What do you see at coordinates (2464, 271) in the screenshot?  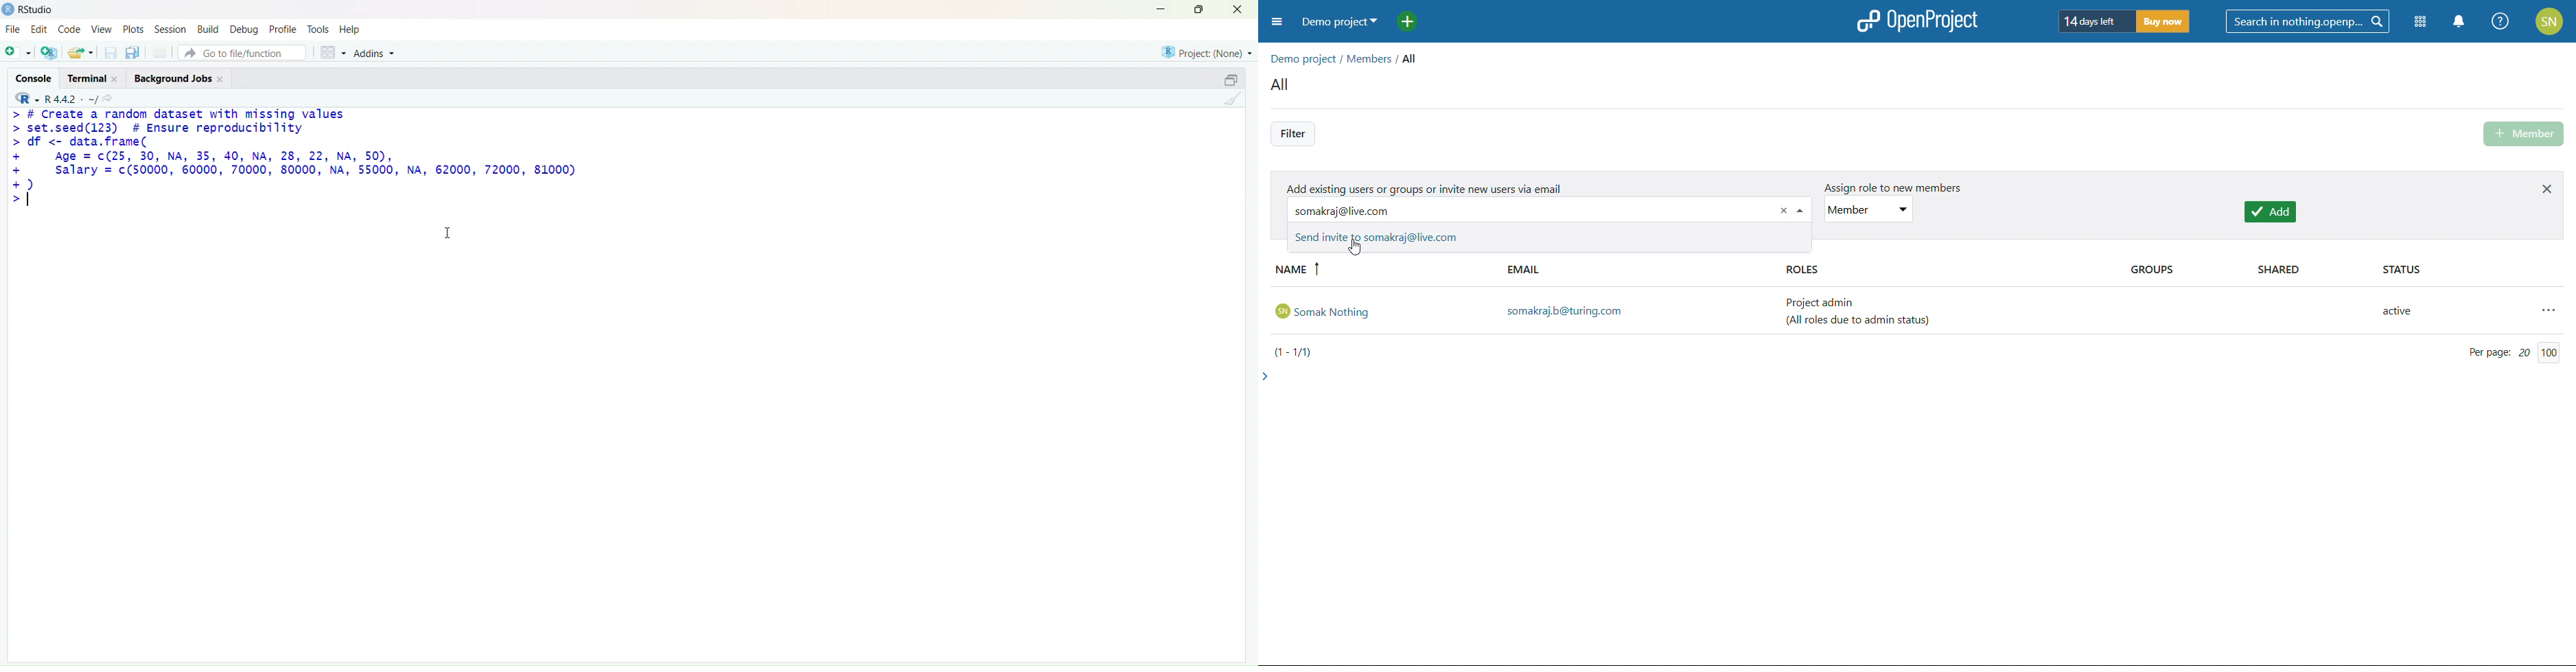 I see `status` at bounding box center [2464, 271].